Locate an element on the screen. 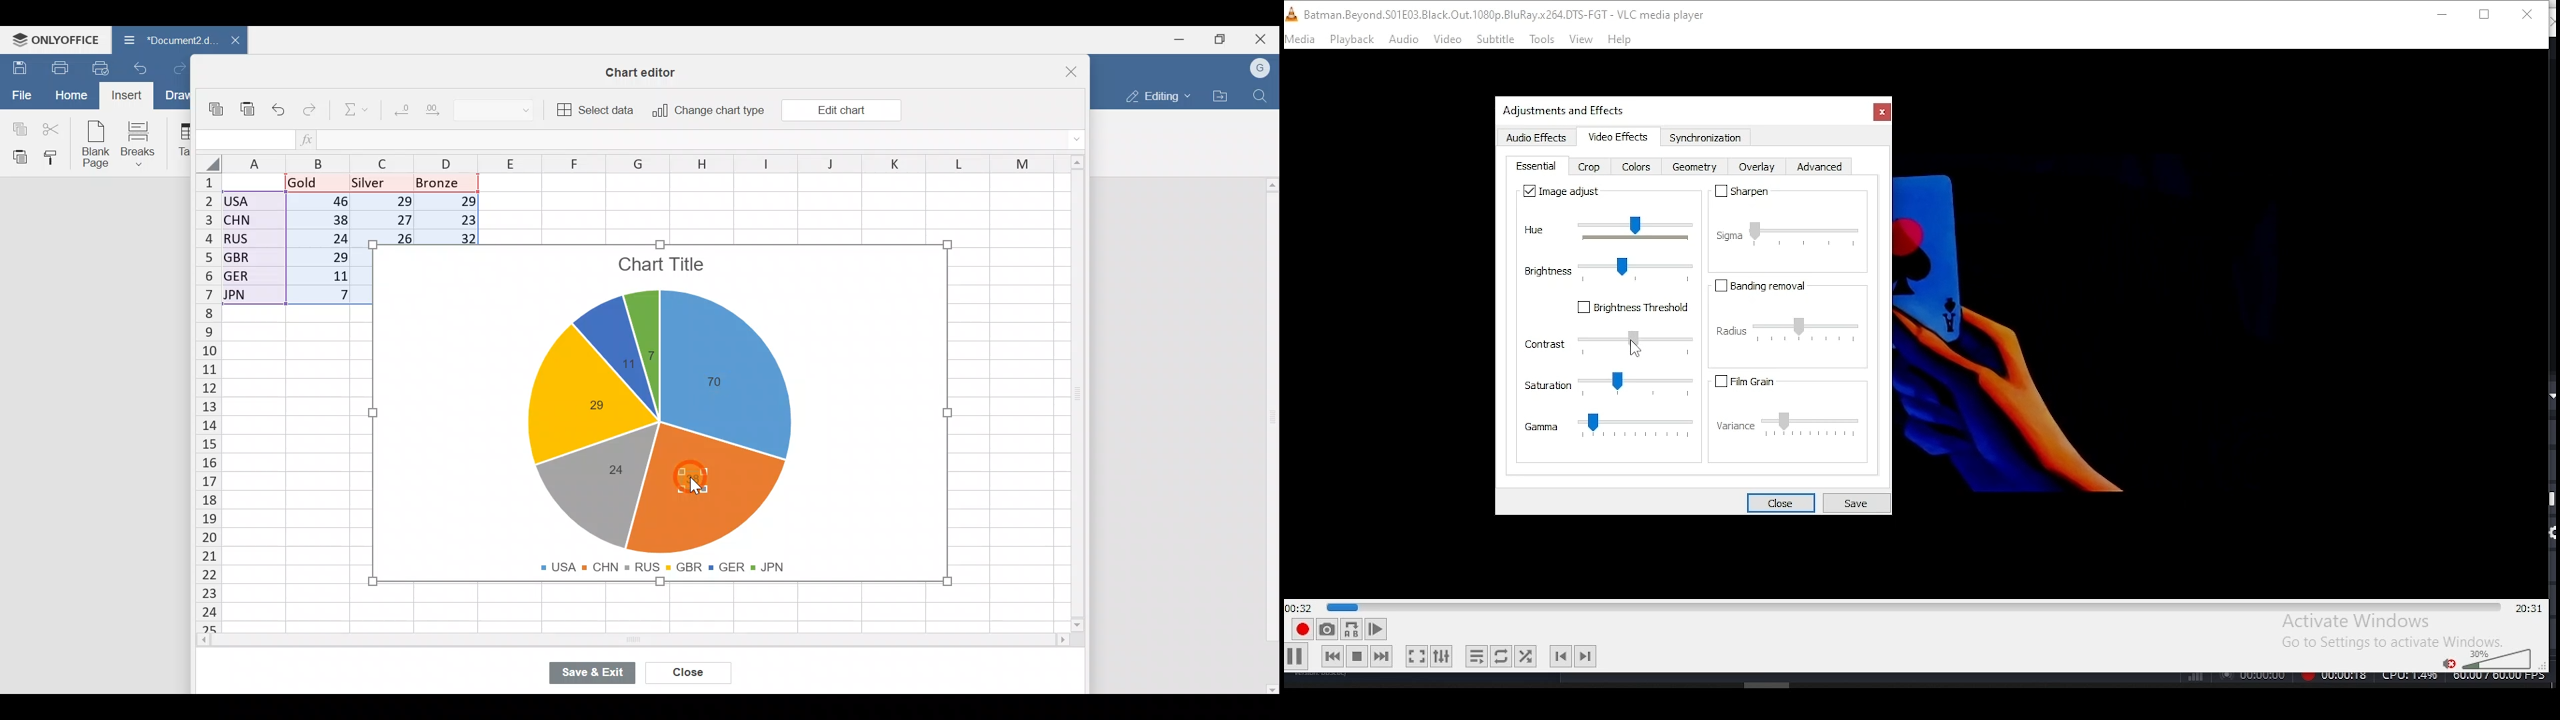 The width and height of the screenshot is (2576, 728). Cursor on Insert is located at coordinates (131, 95).